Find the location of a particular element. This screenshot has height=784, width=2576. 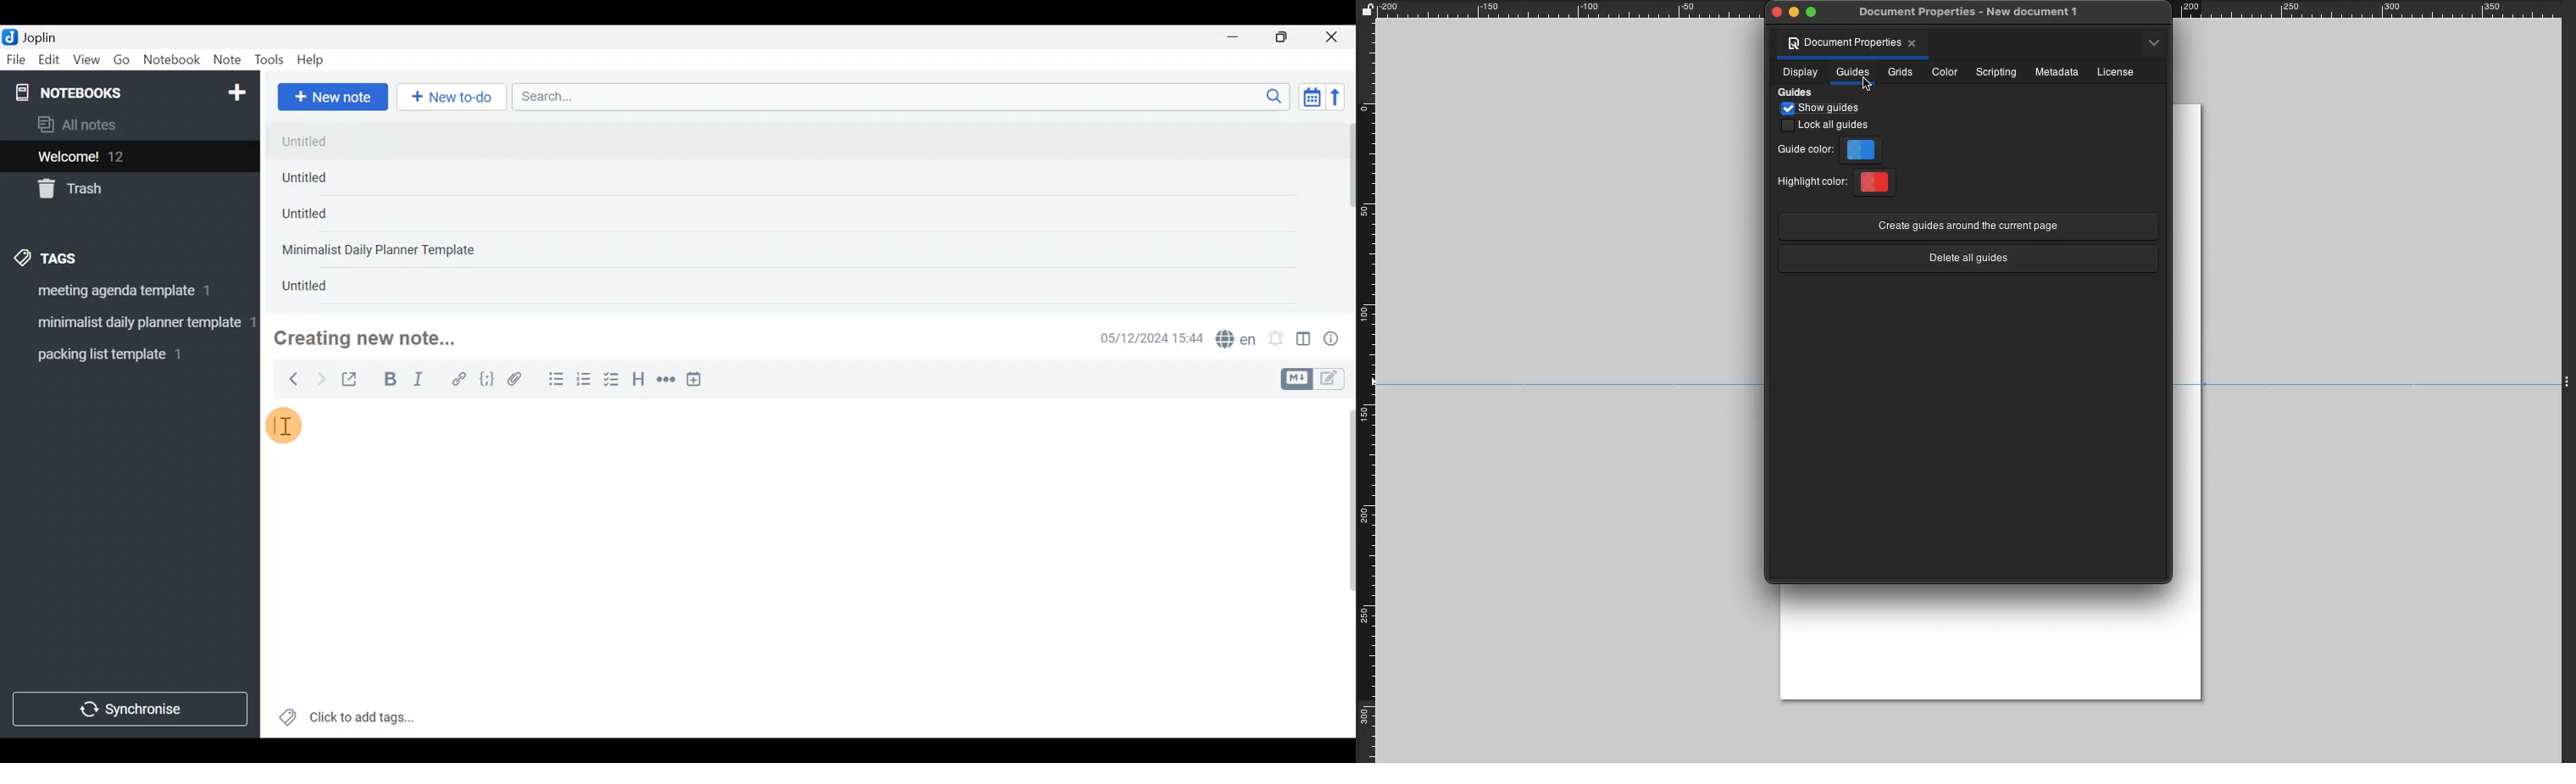

Untitled is located at coordinates (328, 181).